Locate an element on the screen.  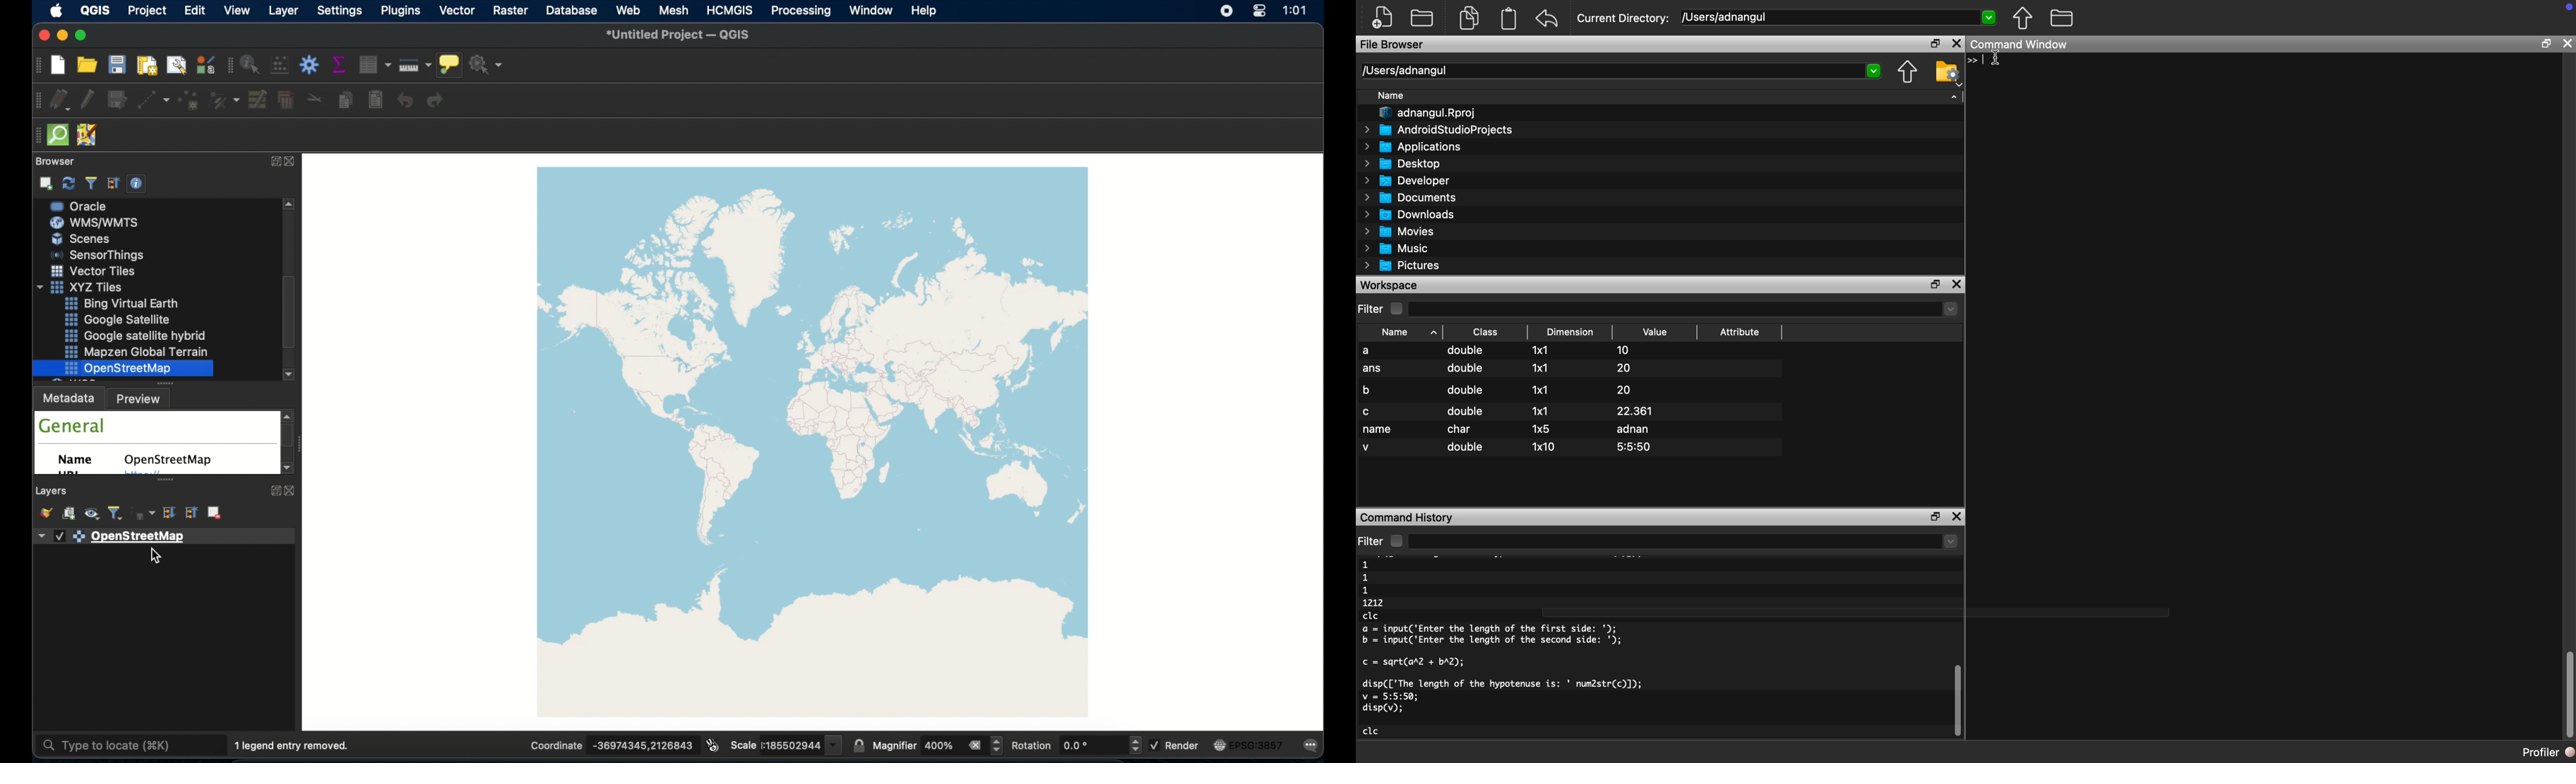
redo is located at coordinates (437, 102).